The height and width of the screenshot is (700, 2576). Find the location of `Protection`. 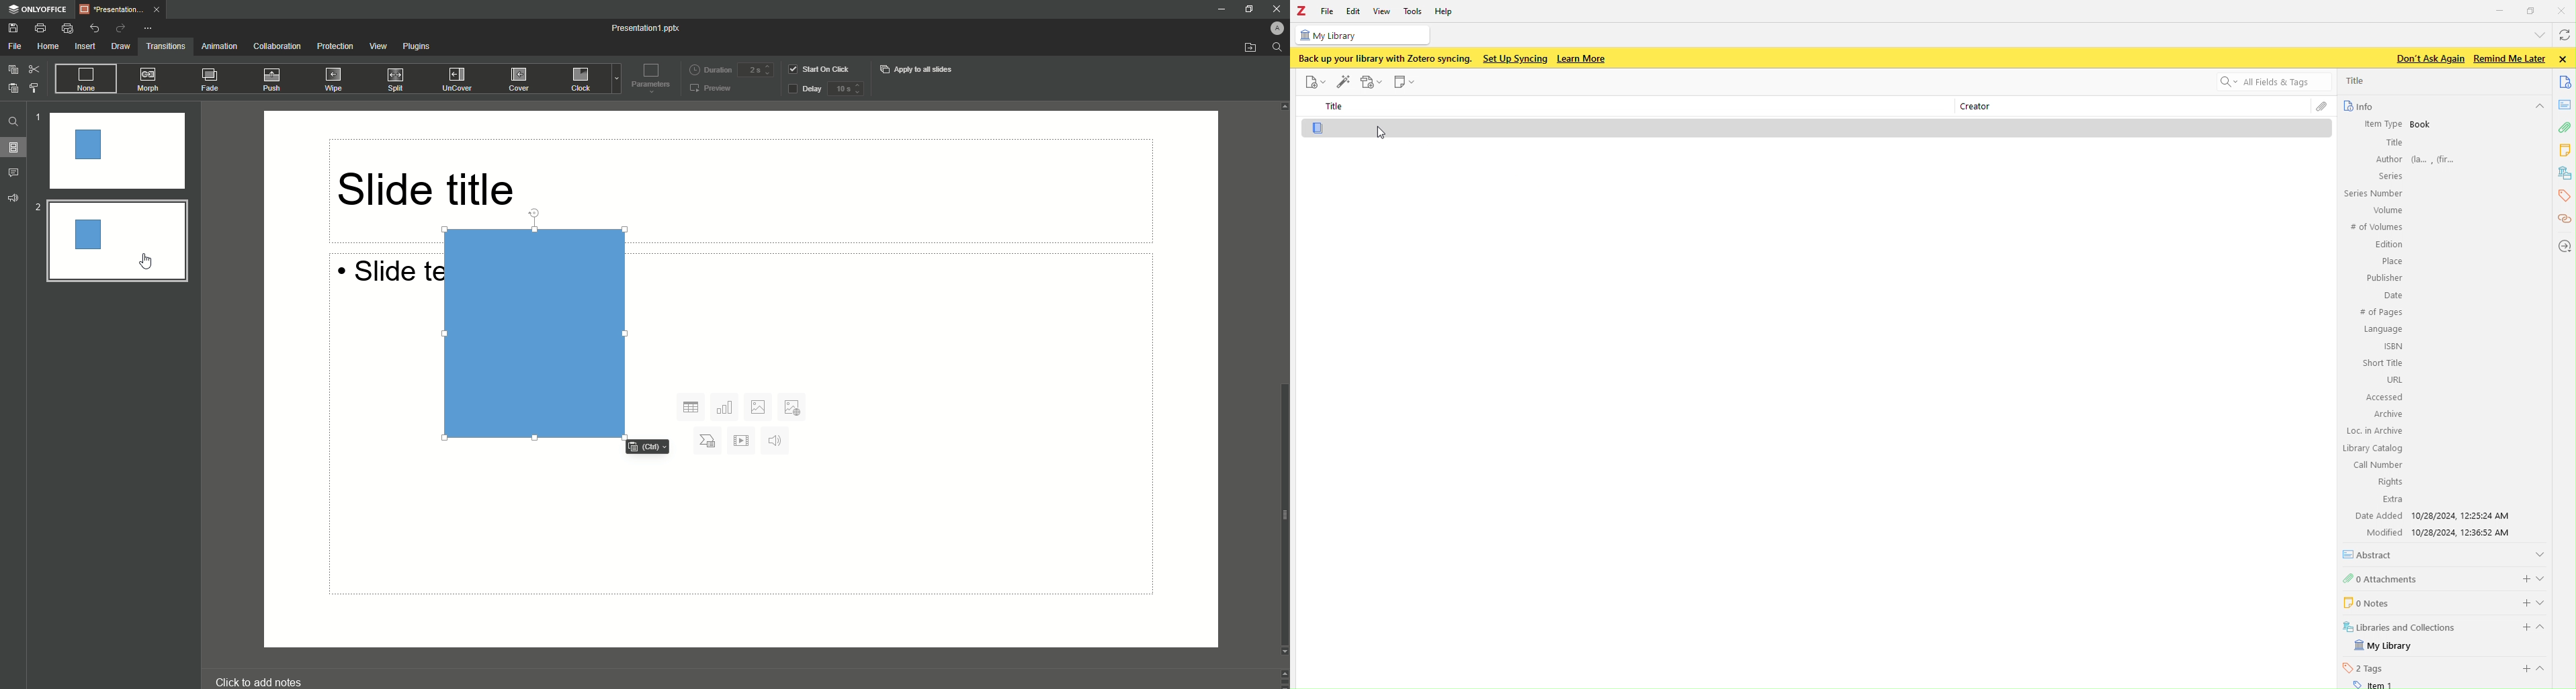

Protection is located at coordinates (335, 46).